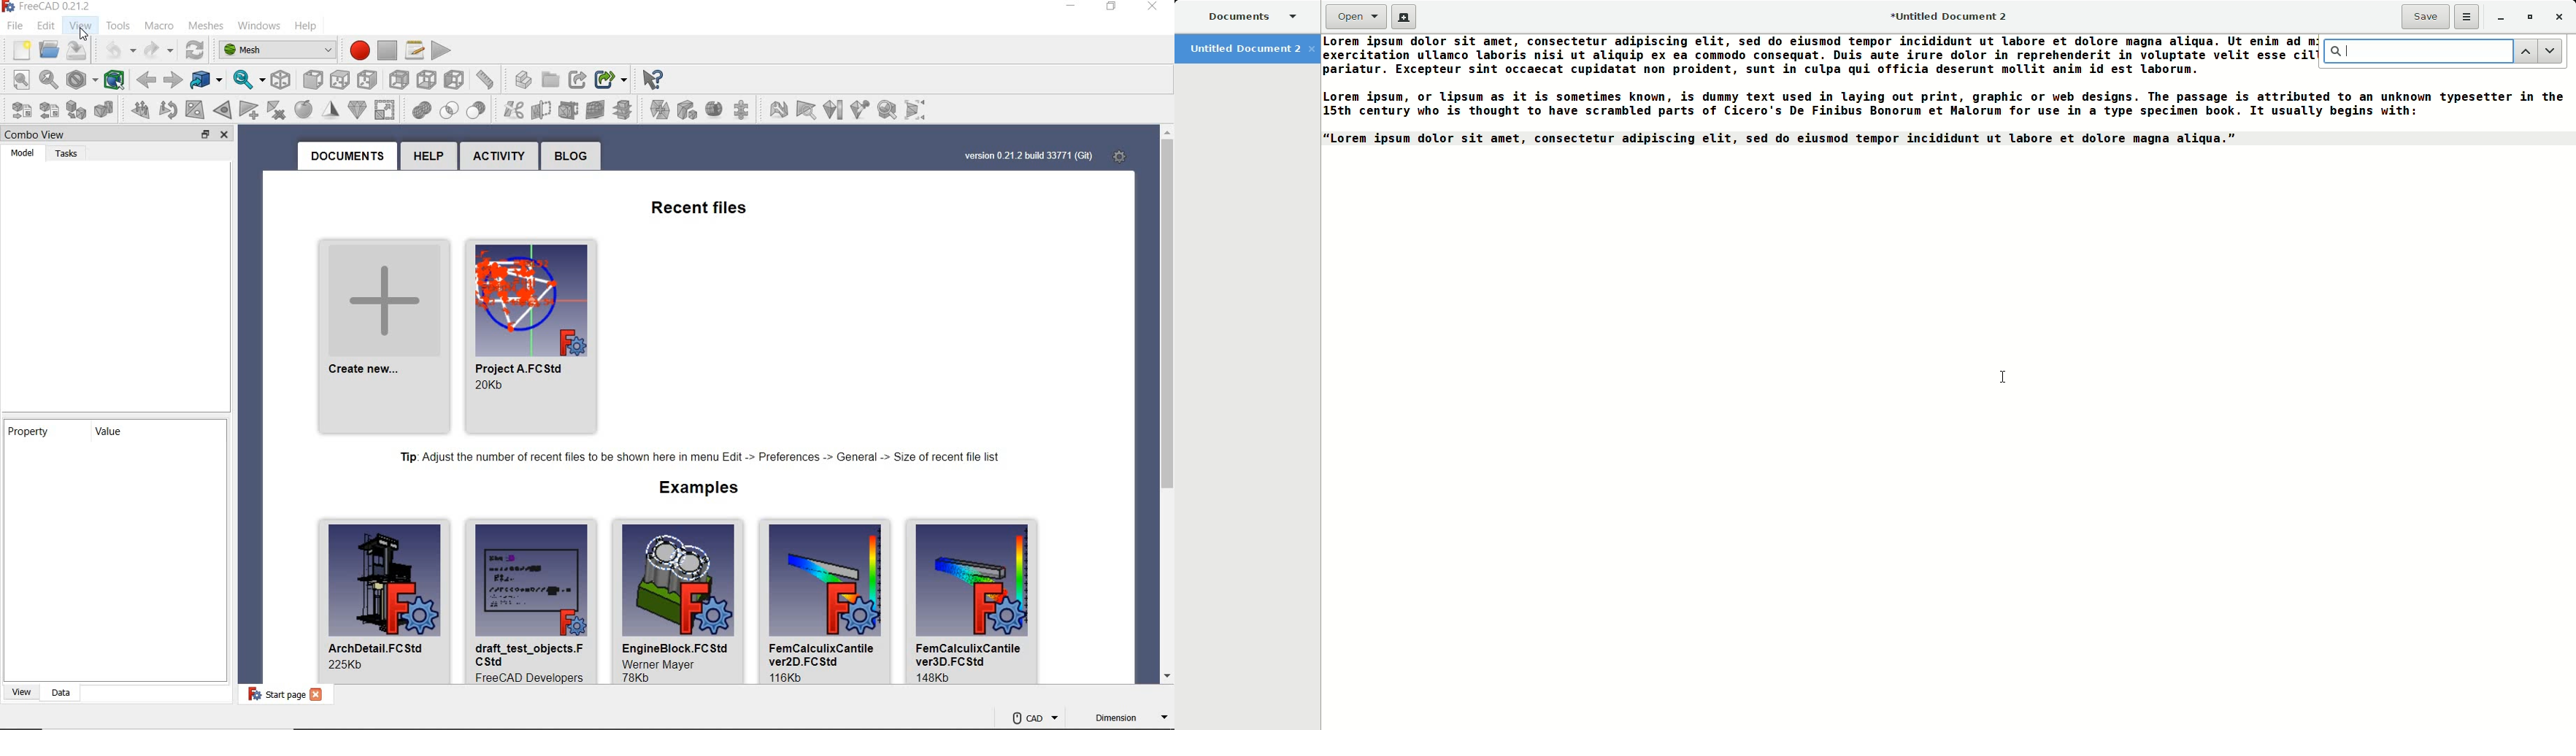 The width and height of the screenshot is (2576, 756). I want to click on export mesh, so click(47, 109).